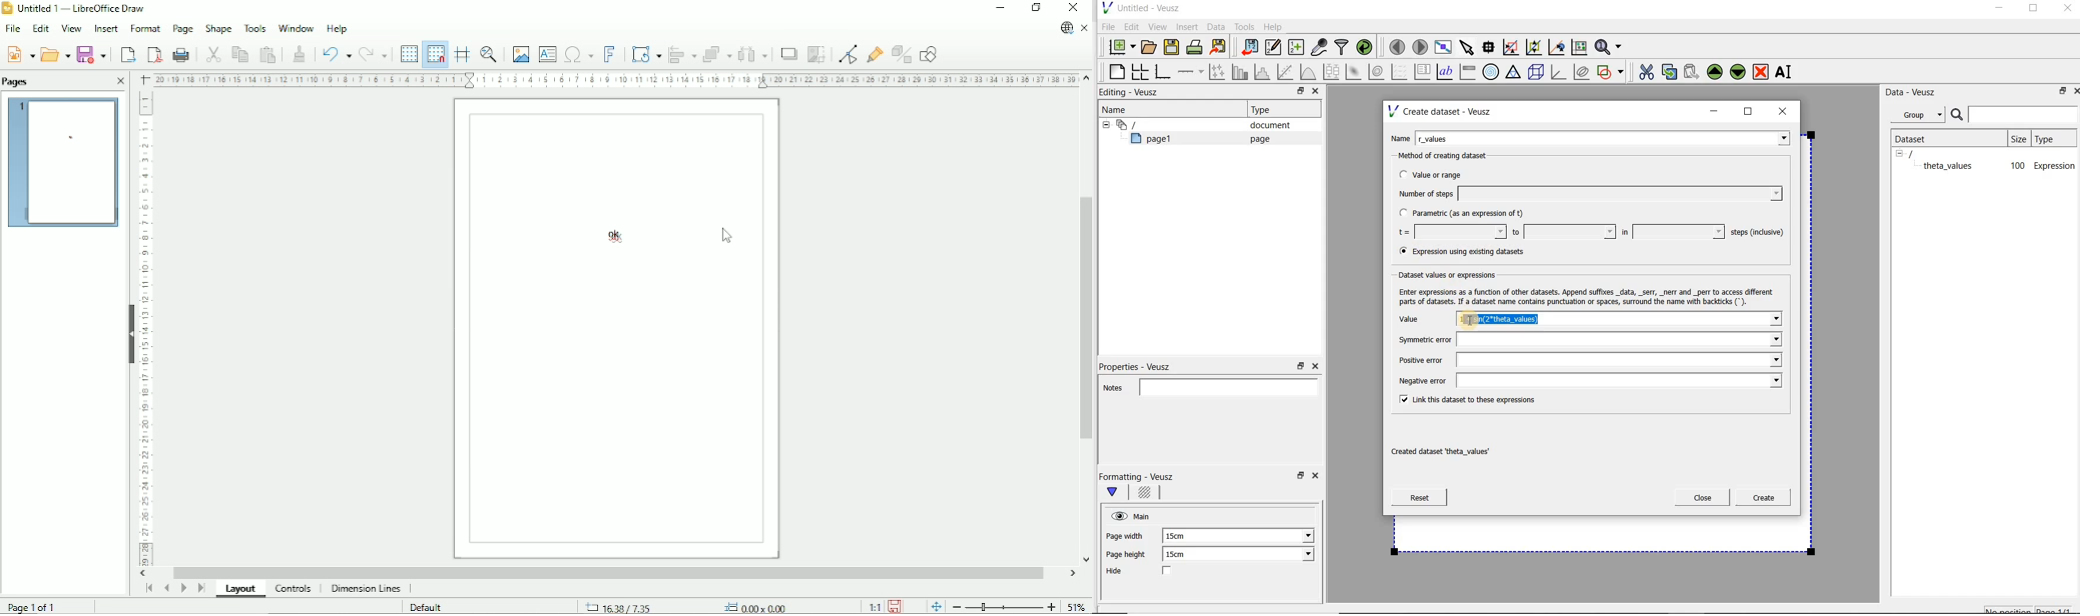  What do you see at coordinates (1331, 72) in the screenshot?
I see `plot box plots` at bounding box center [1331, 72].